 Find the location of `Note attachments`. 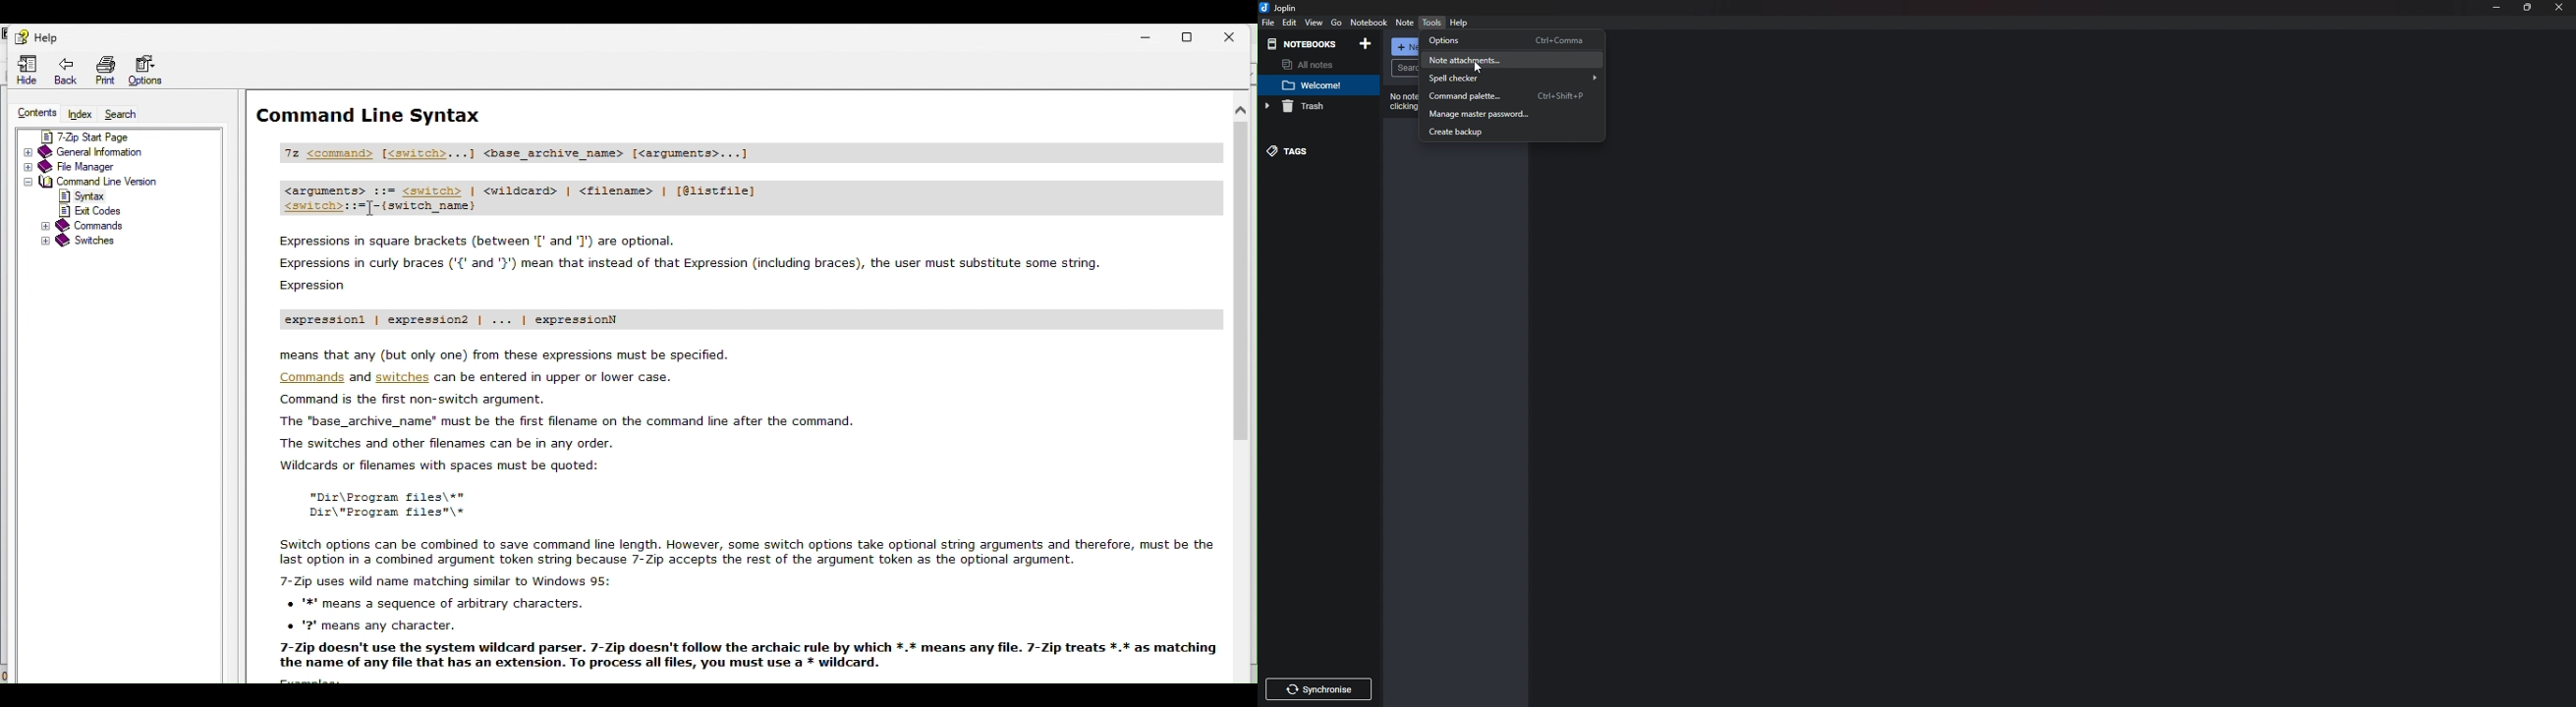

Note attachments is located at coordinates (1512, 58).